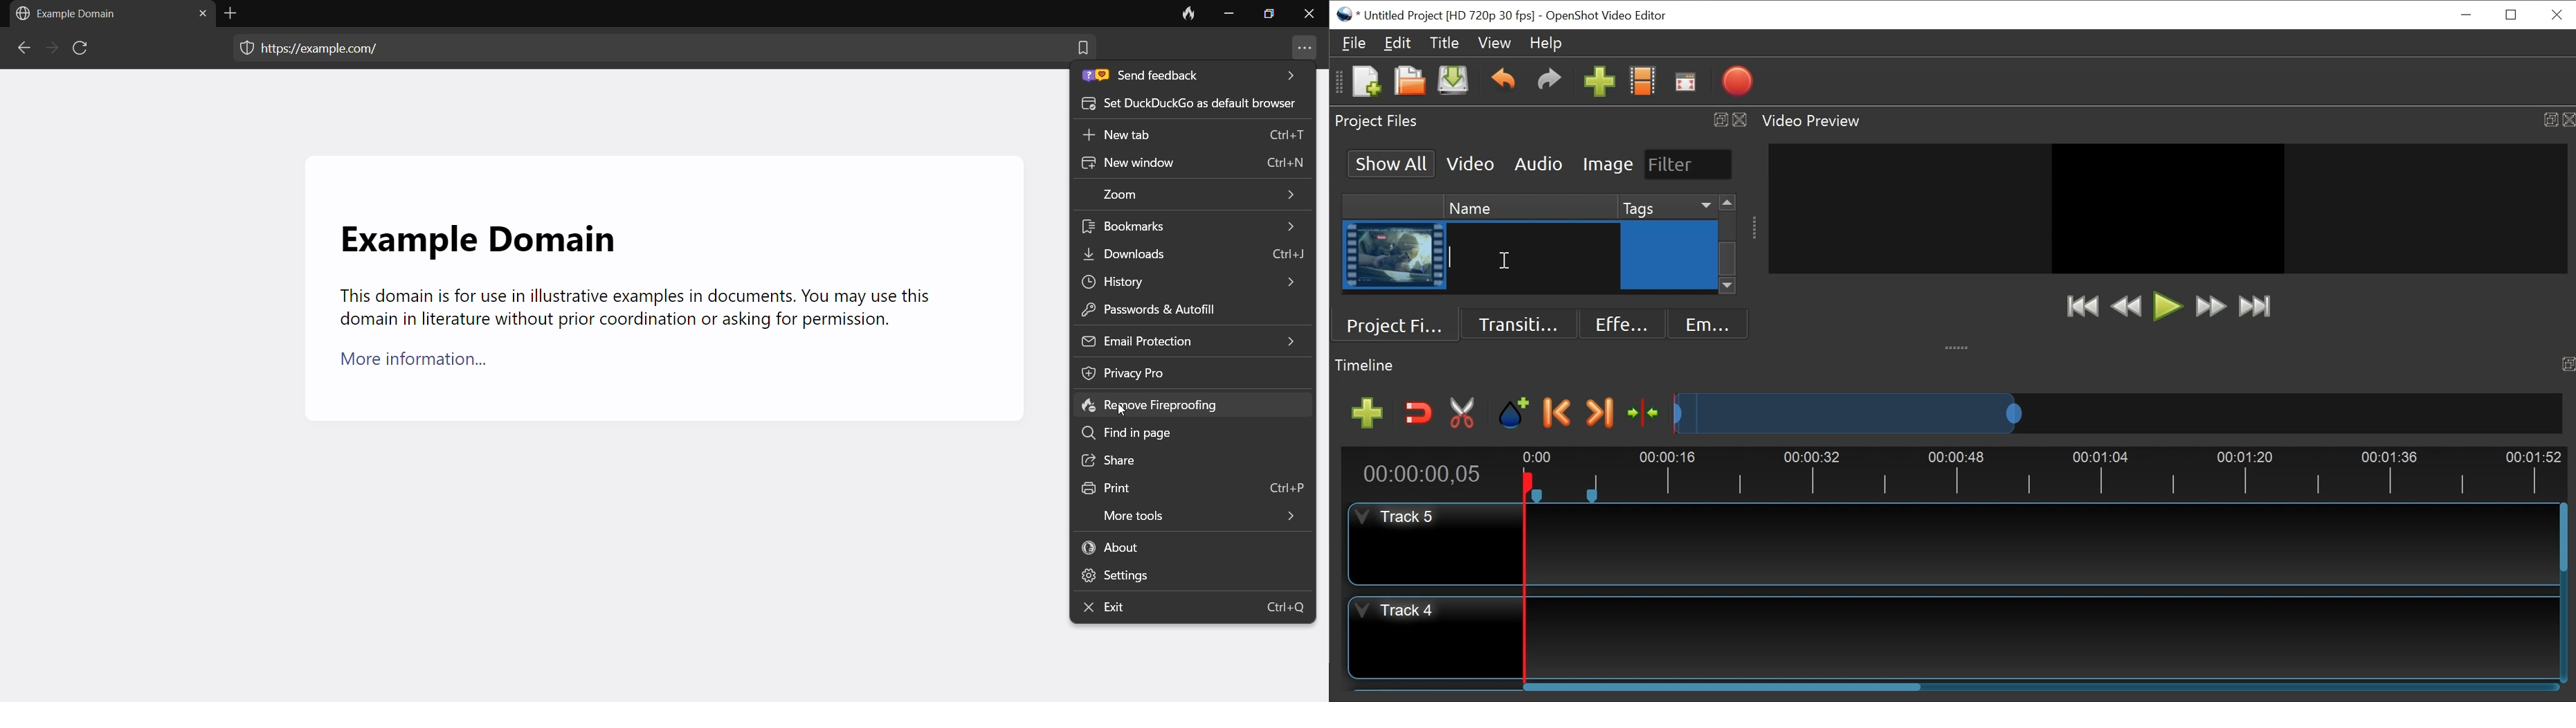 This screenshot has width=2576, height=728. Describe the element at coordinates (1185, 280) in the screenshot. I see `history` at that location.